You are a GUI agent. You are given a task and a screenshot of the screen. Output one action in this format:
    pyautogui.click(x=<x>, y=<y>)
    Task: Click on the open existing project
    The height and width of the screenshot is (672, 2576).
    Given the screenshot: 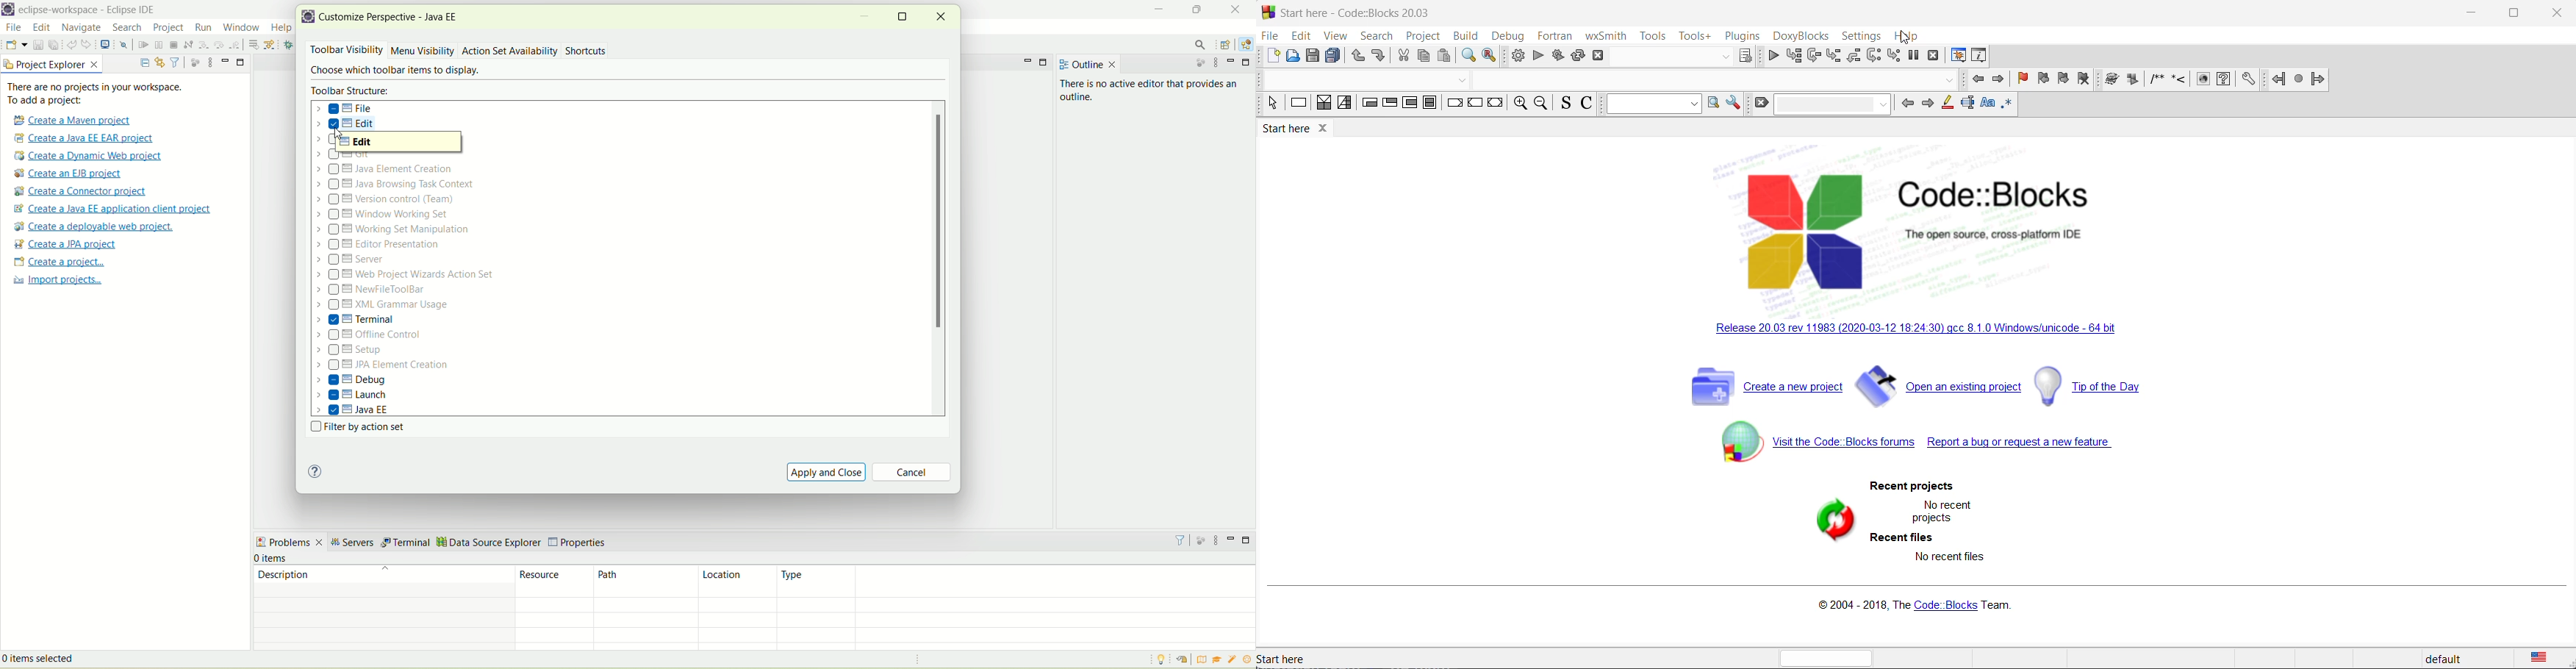 What is the action you would take?
    pyautogui.click(x=1941, y=385)
    